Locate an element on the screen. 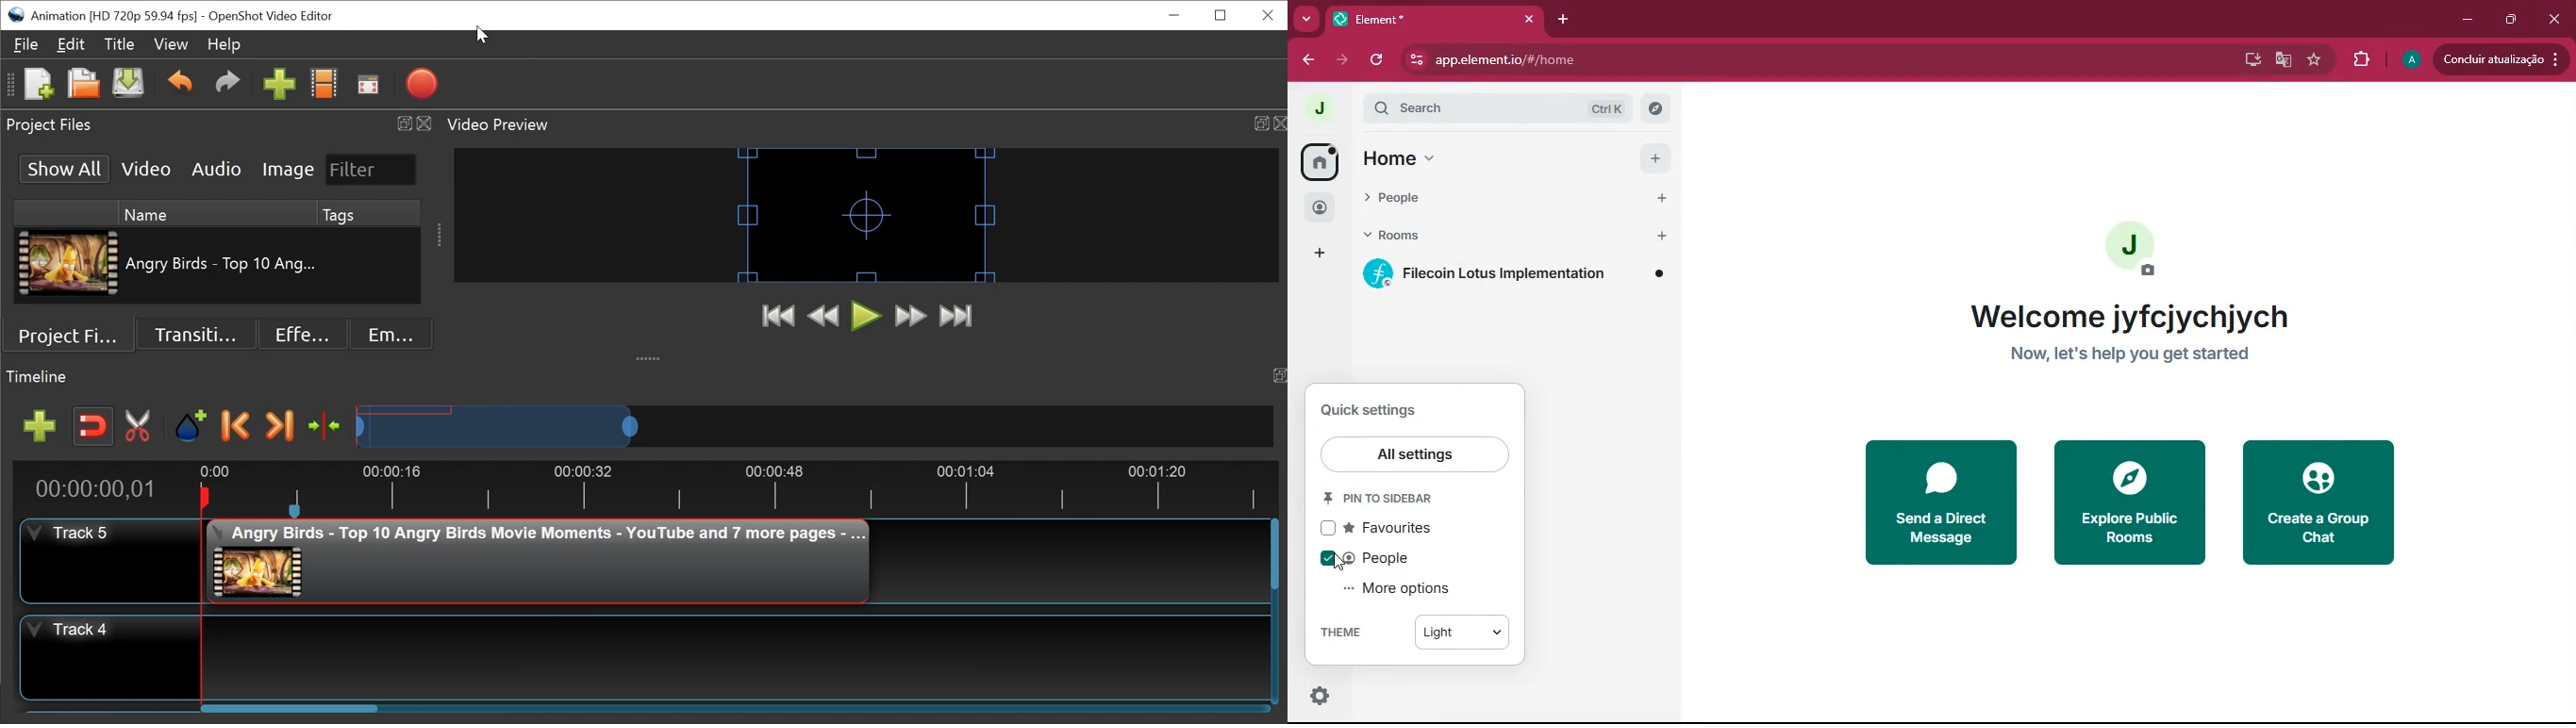 This screenshot has width=2576, height=728. extensions is located at coordinates (2358, 60).